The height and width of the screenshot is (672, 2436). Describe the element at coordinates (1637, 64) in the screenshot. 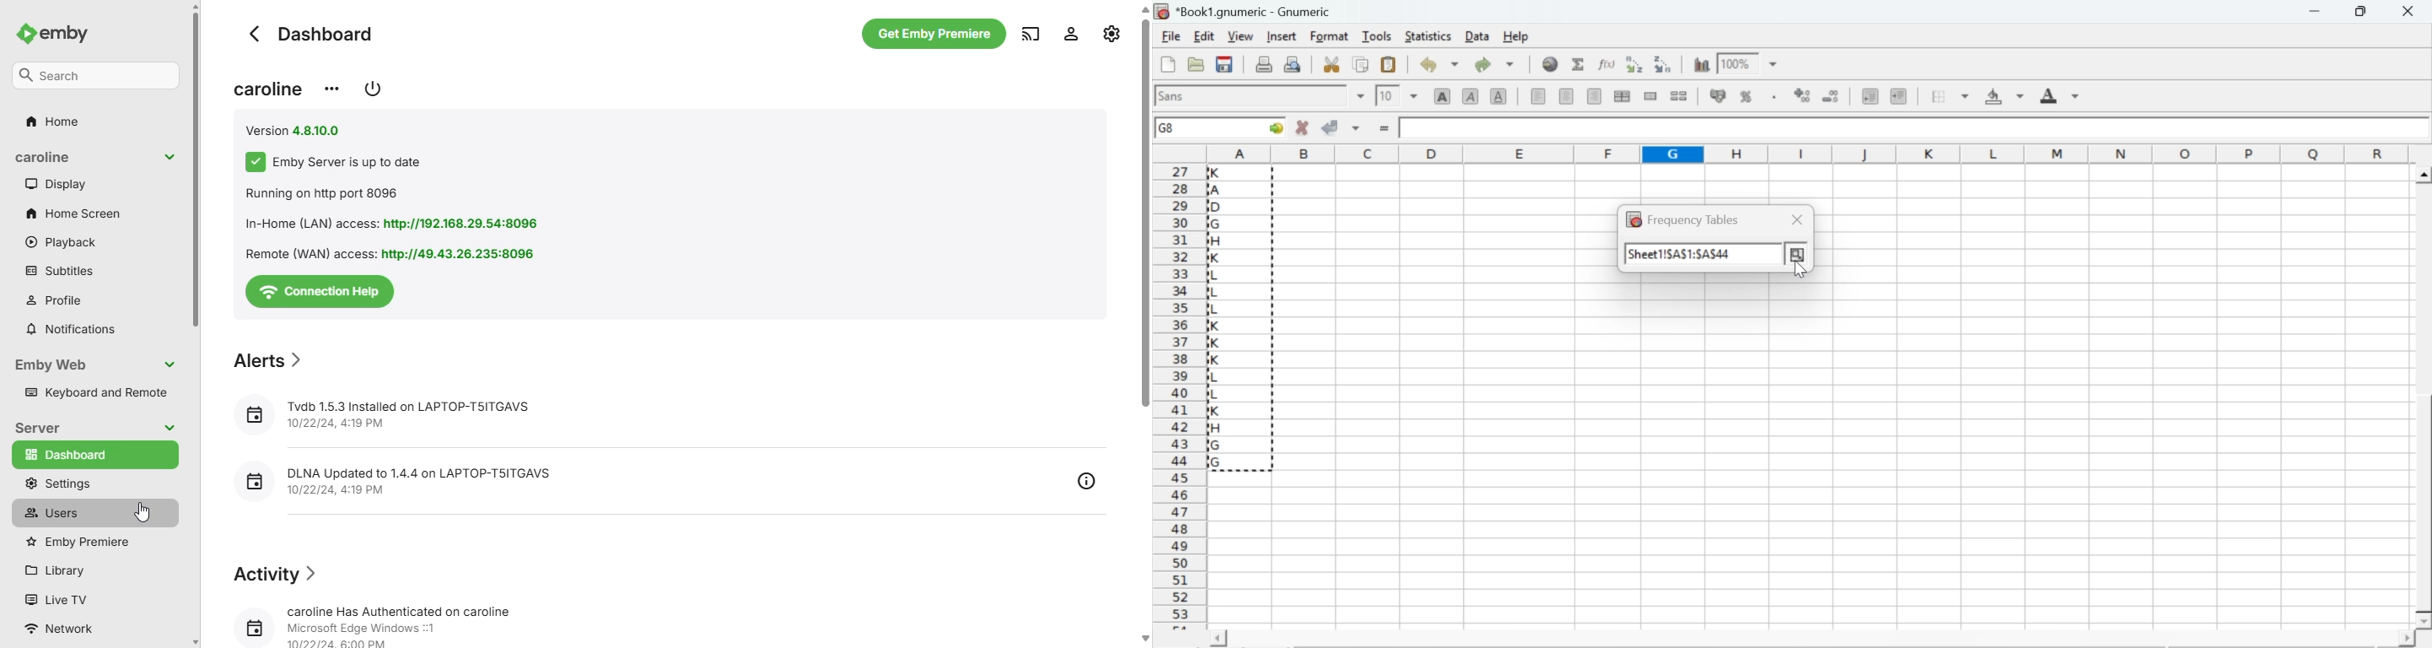

I see `Sort the selected region in ascending order based on the first column selected` at that location.